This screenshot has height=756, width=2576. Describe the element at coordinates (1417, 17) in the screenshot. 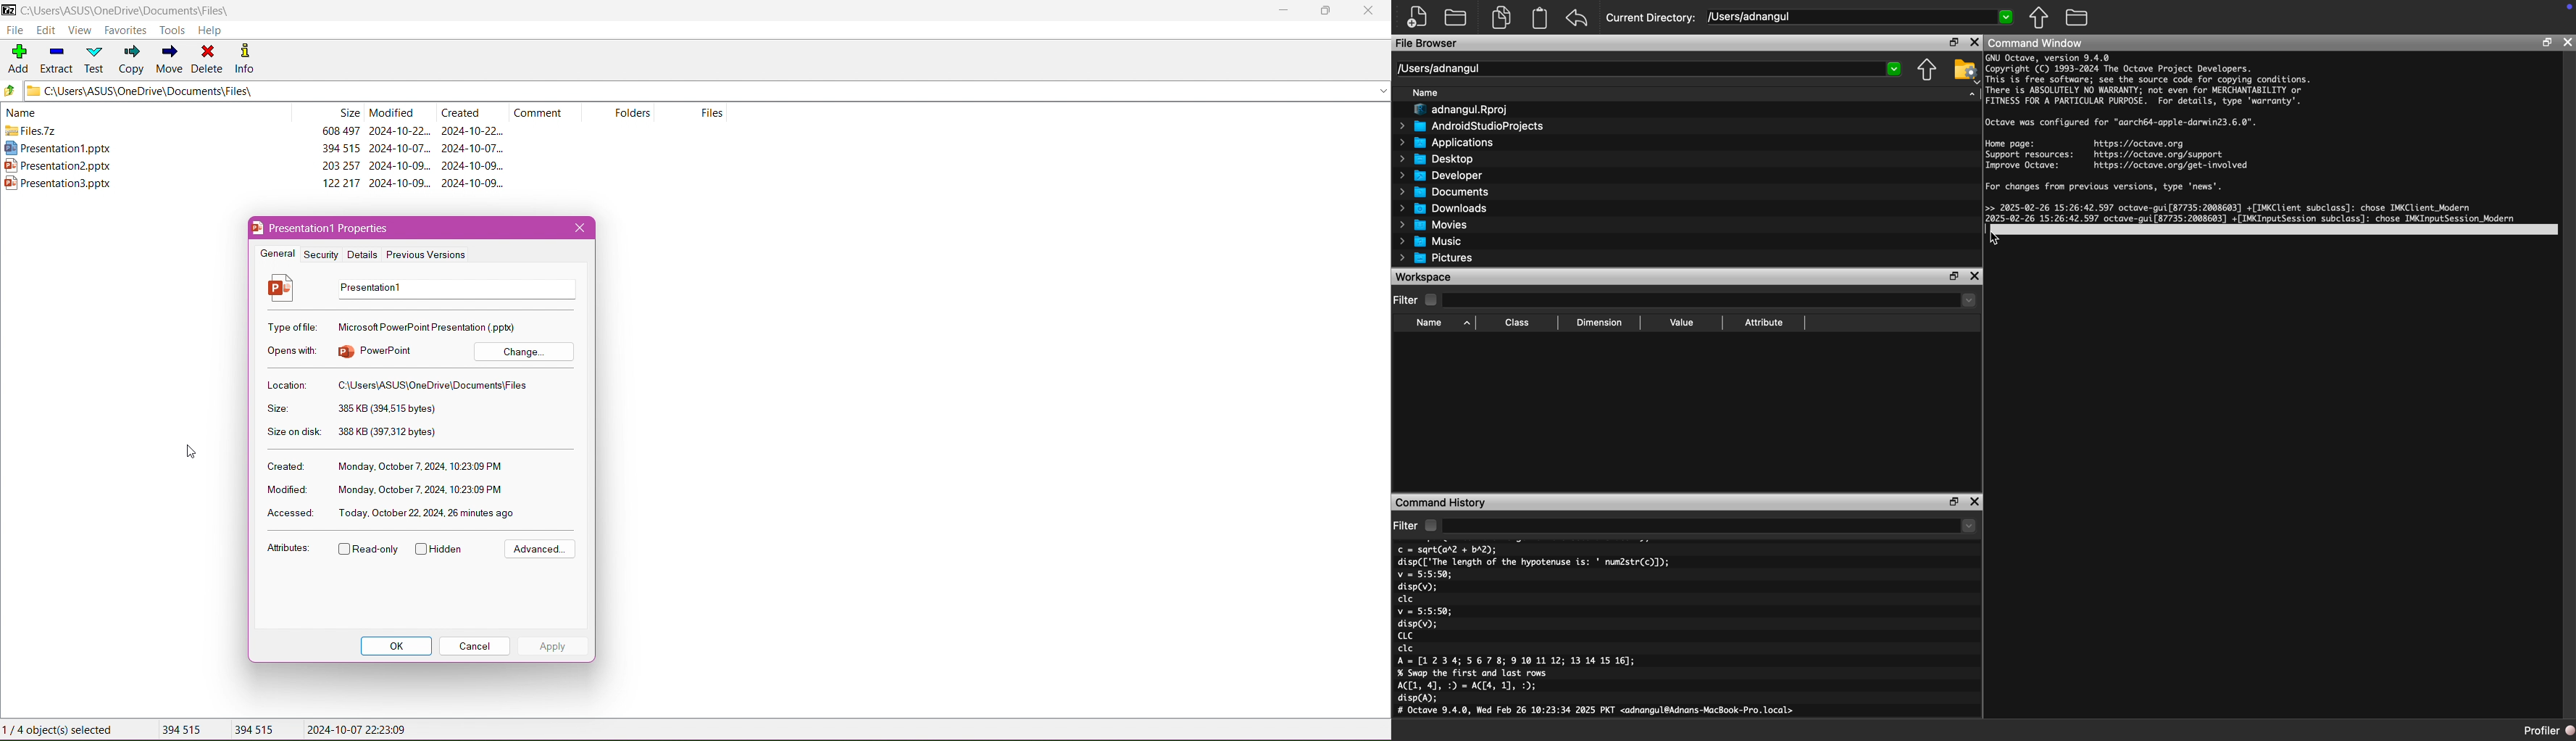

I see `Add file` at that location.